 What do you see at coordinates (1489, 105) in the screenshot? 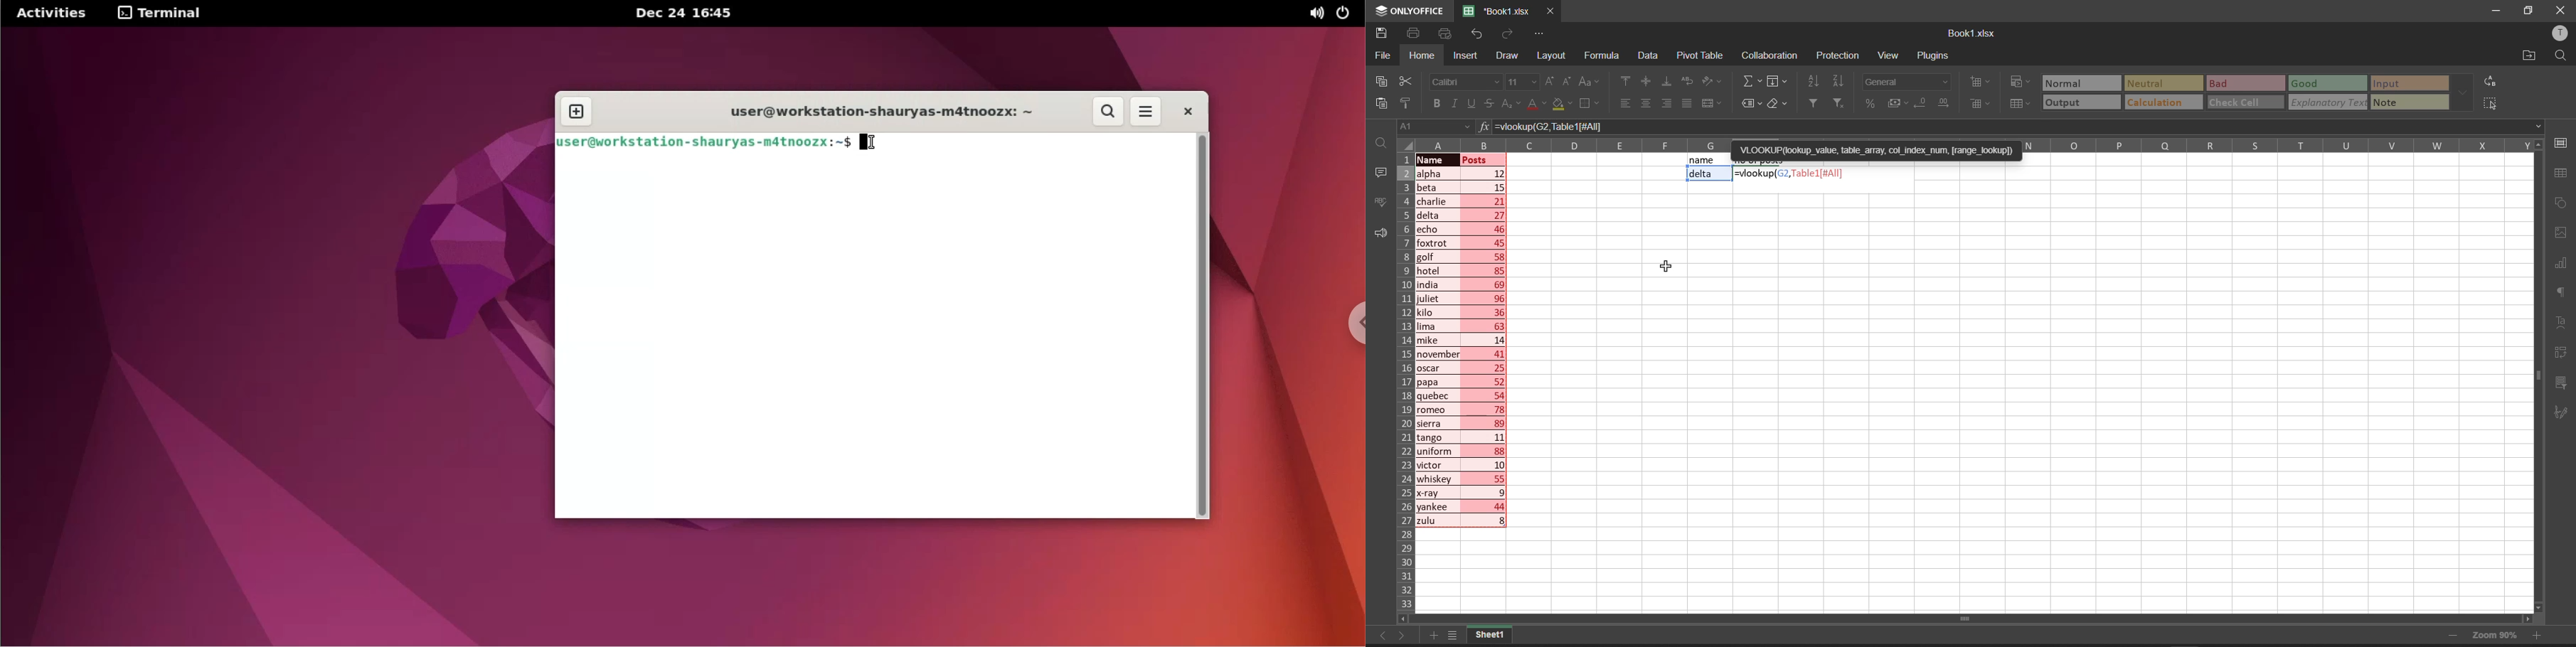
I see `strikethrough` at bounding box center [1489, 105].